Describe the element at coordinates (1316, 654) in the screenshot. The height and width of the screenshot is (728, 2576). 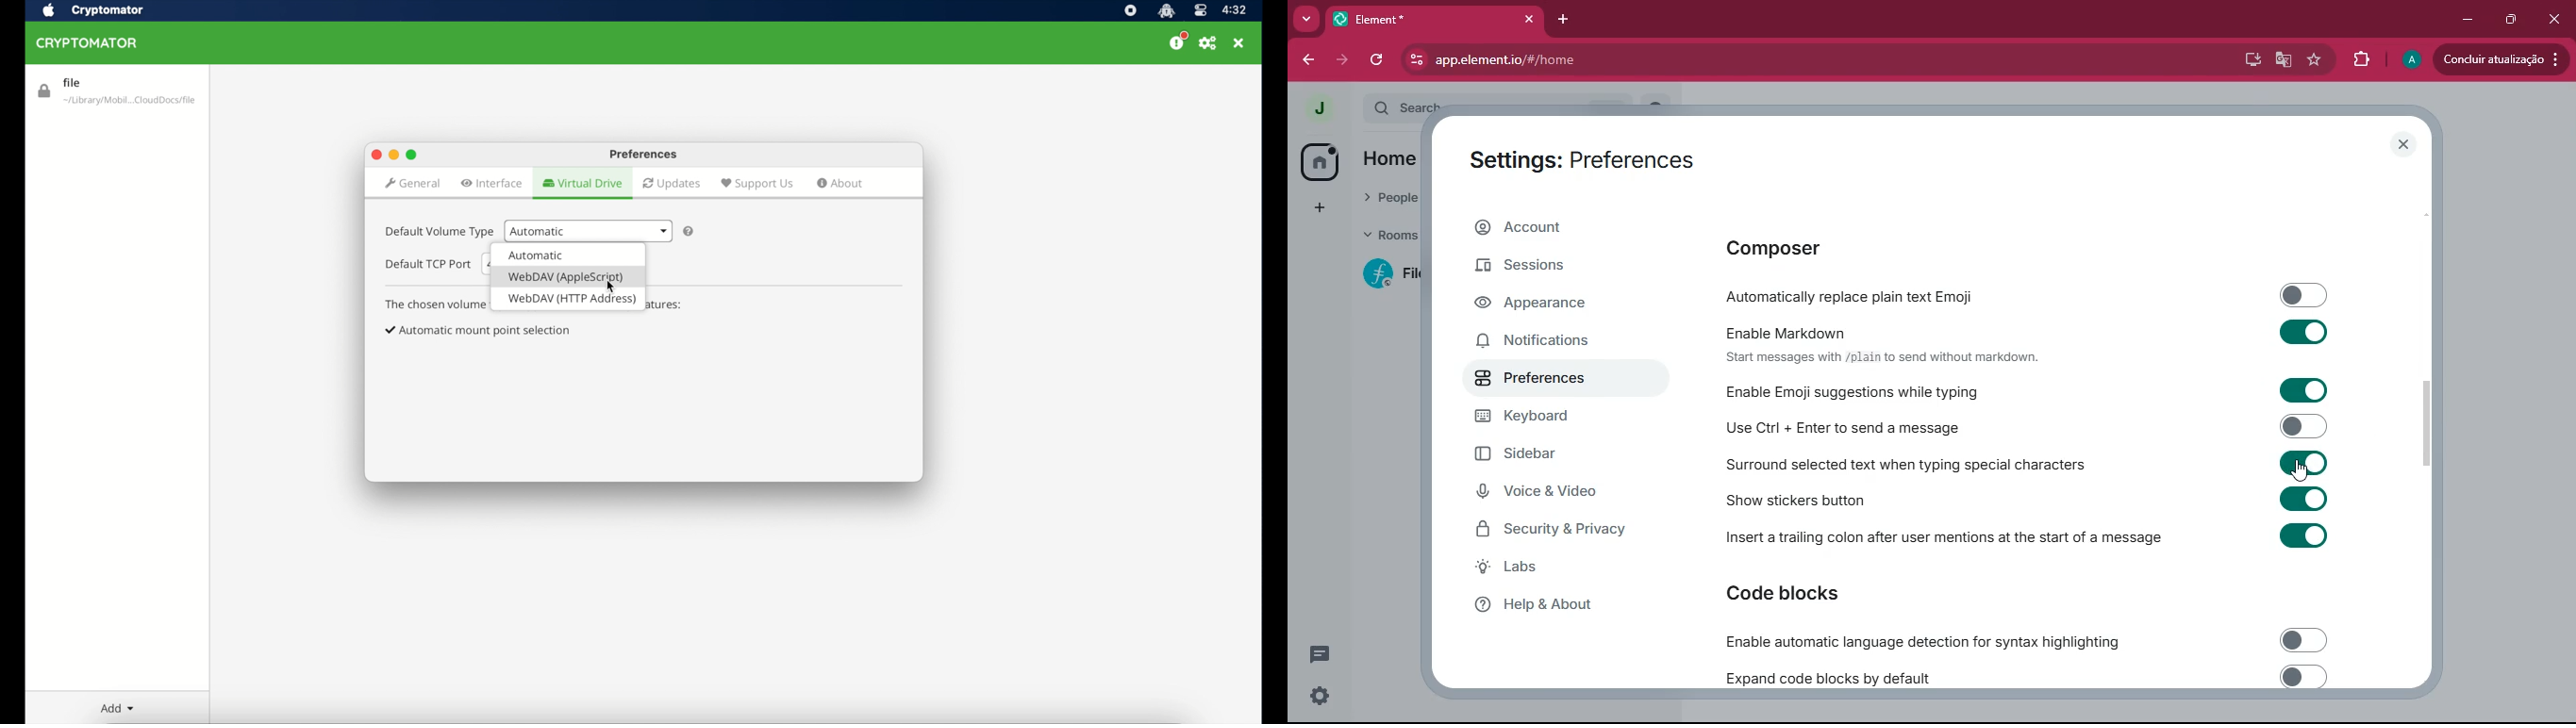
I see `conversation` at that location.